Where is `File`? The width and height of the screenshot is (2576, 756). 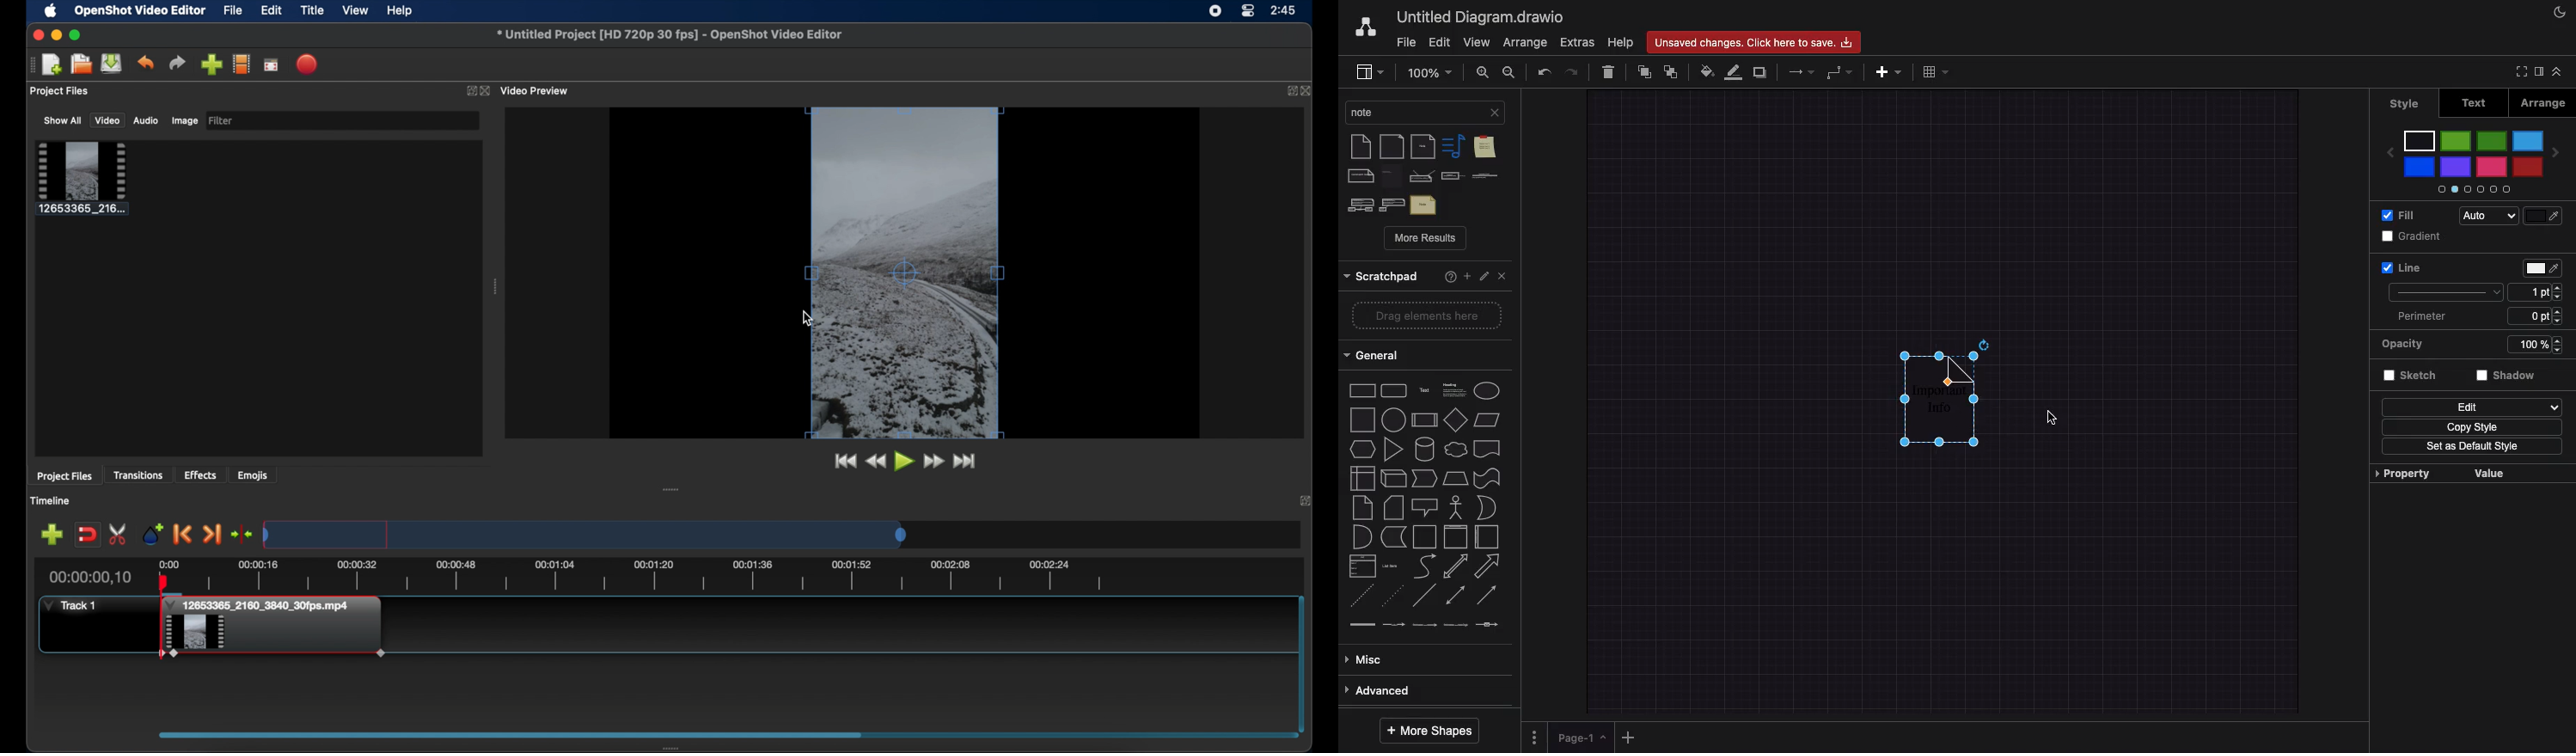
File is located at coordinates (1406, 43).